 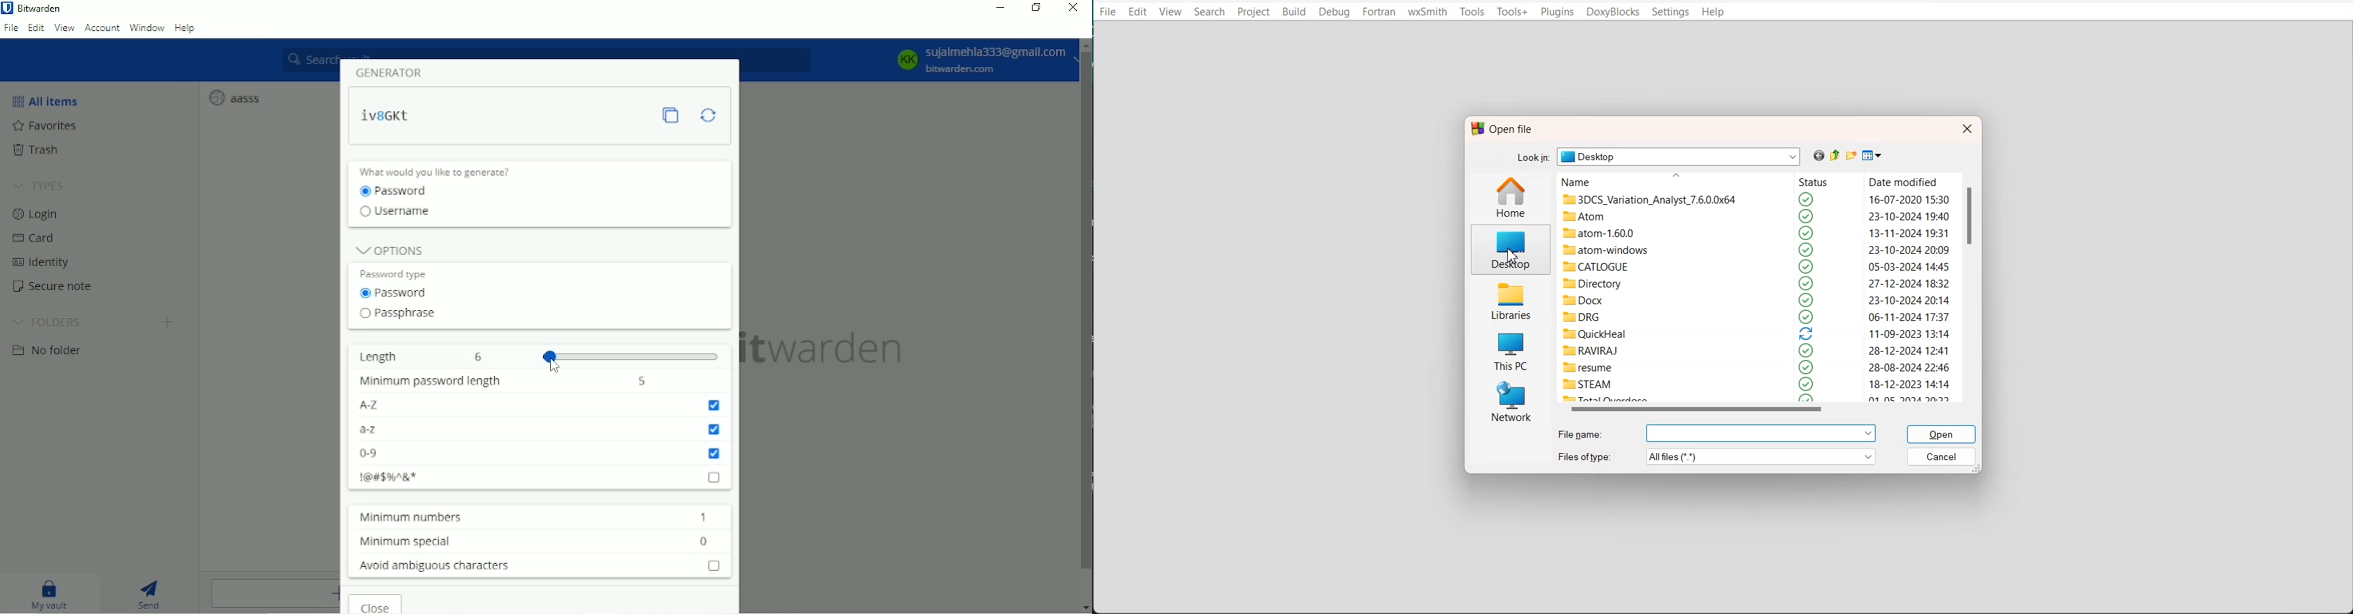 I want to click on View, so click(x=1172, y=11).